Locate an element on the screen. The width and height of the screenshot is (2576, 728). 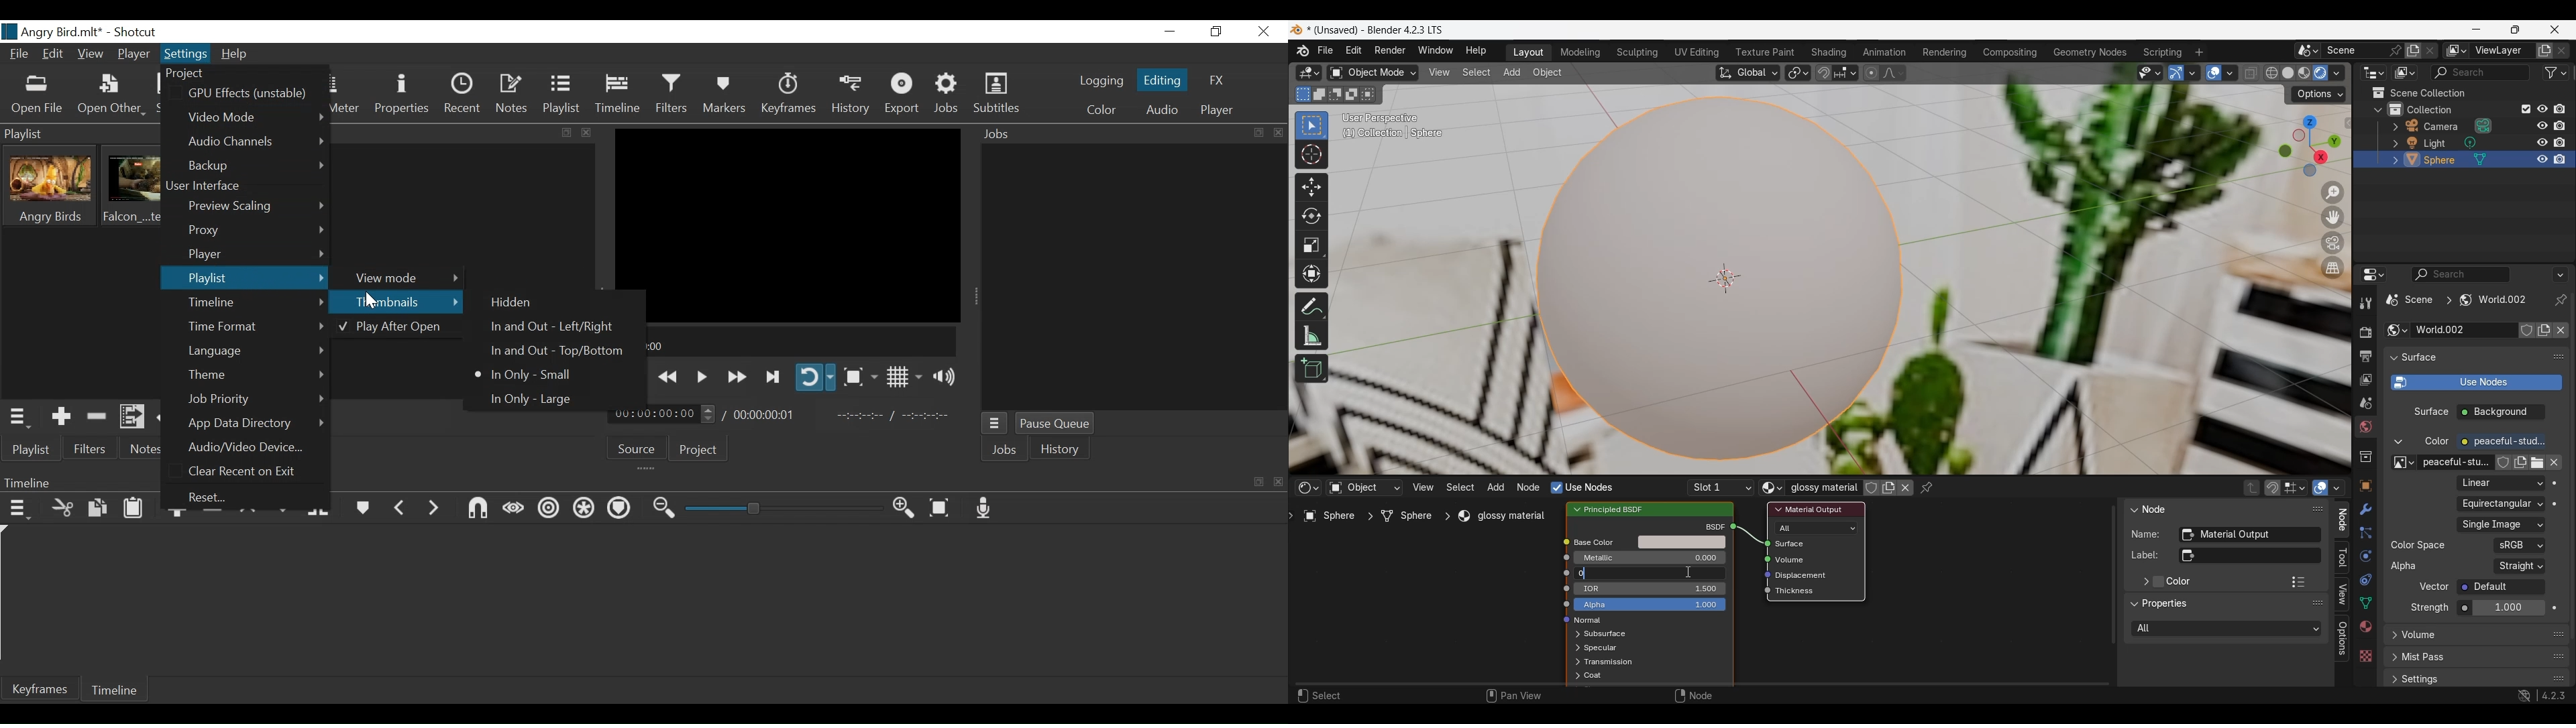
Toggle player looping is located at coordinates (816, 377).